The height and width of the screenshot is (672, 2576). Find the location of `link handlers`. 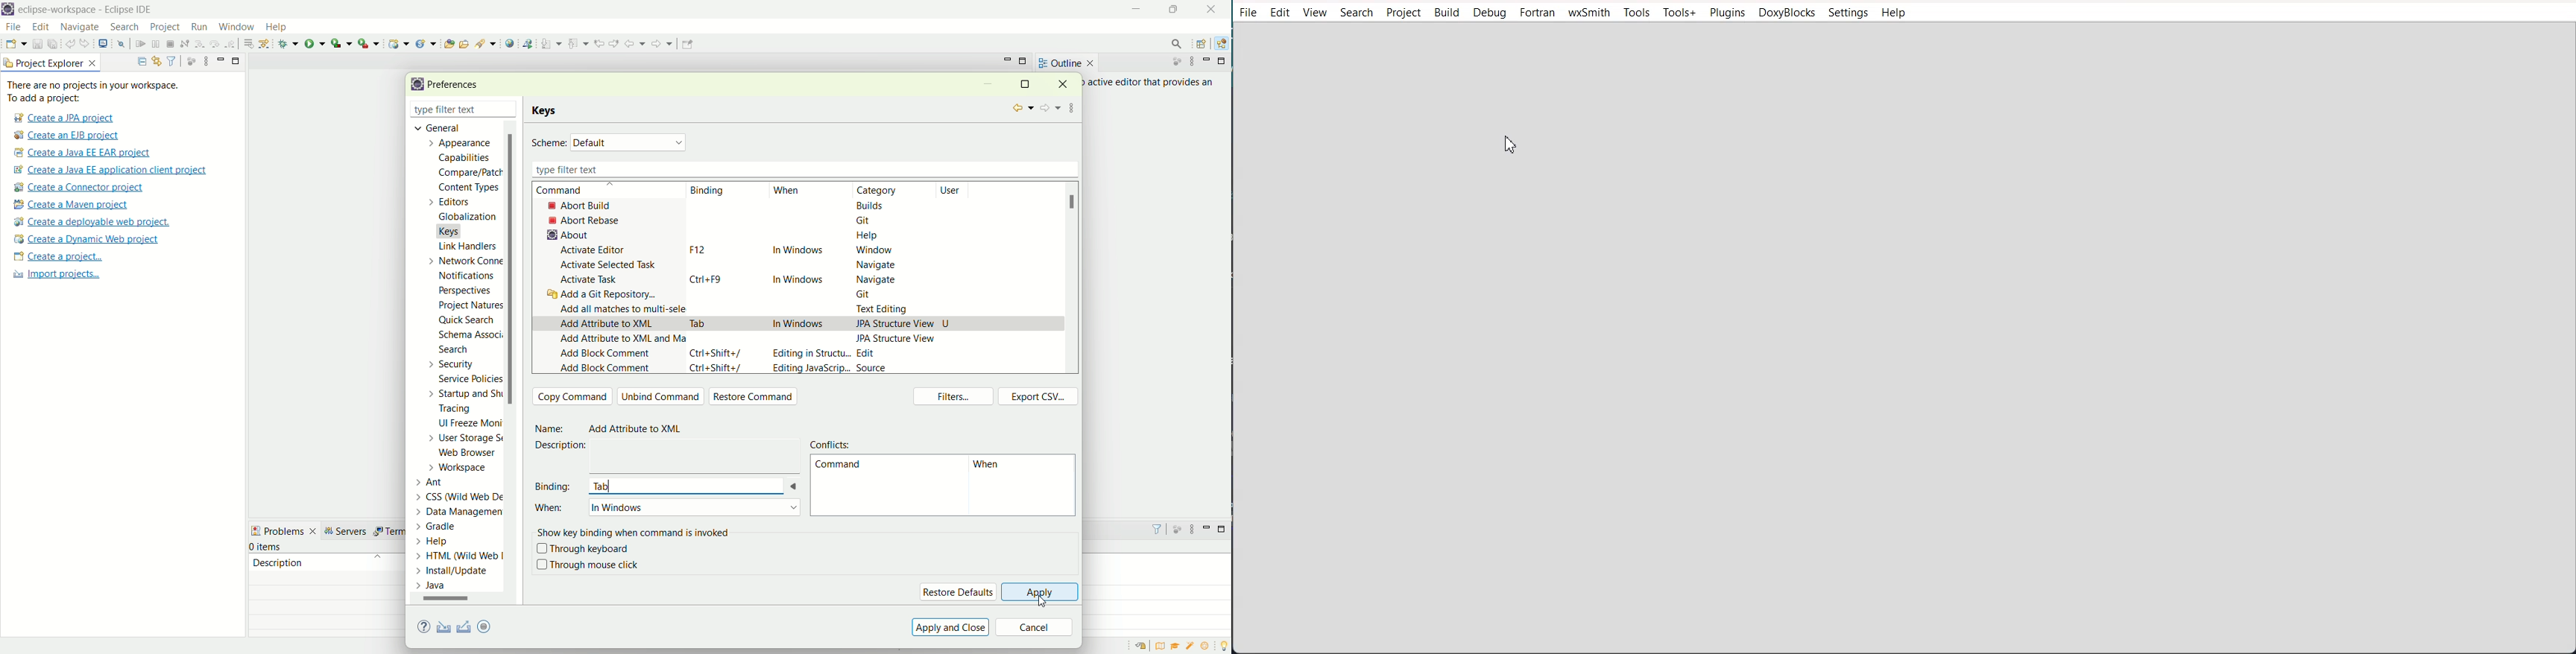

link handlers is located at coordinates (467, 246).